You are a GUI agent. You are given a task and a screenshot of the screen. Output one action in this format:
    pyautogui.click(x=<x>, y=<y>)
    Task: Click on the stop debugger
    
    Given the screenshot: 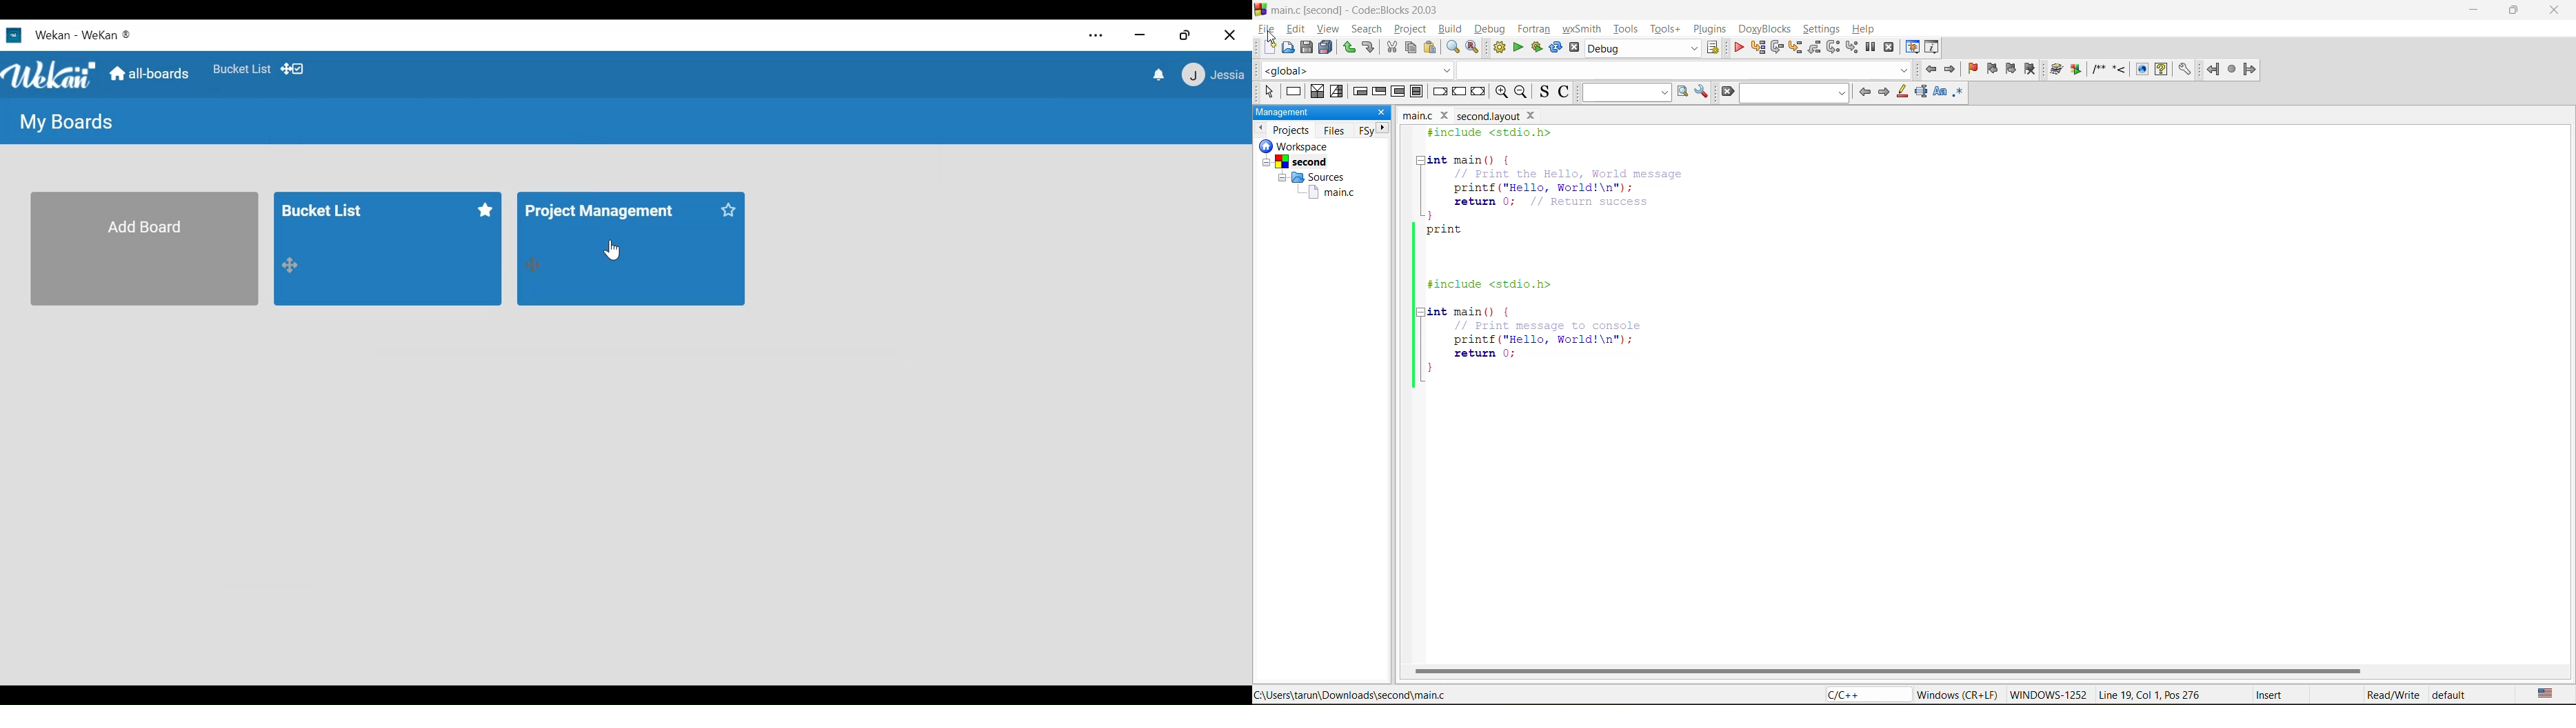 What is the action you would take?
    pyautogui.click(x=1888, y=48)
    